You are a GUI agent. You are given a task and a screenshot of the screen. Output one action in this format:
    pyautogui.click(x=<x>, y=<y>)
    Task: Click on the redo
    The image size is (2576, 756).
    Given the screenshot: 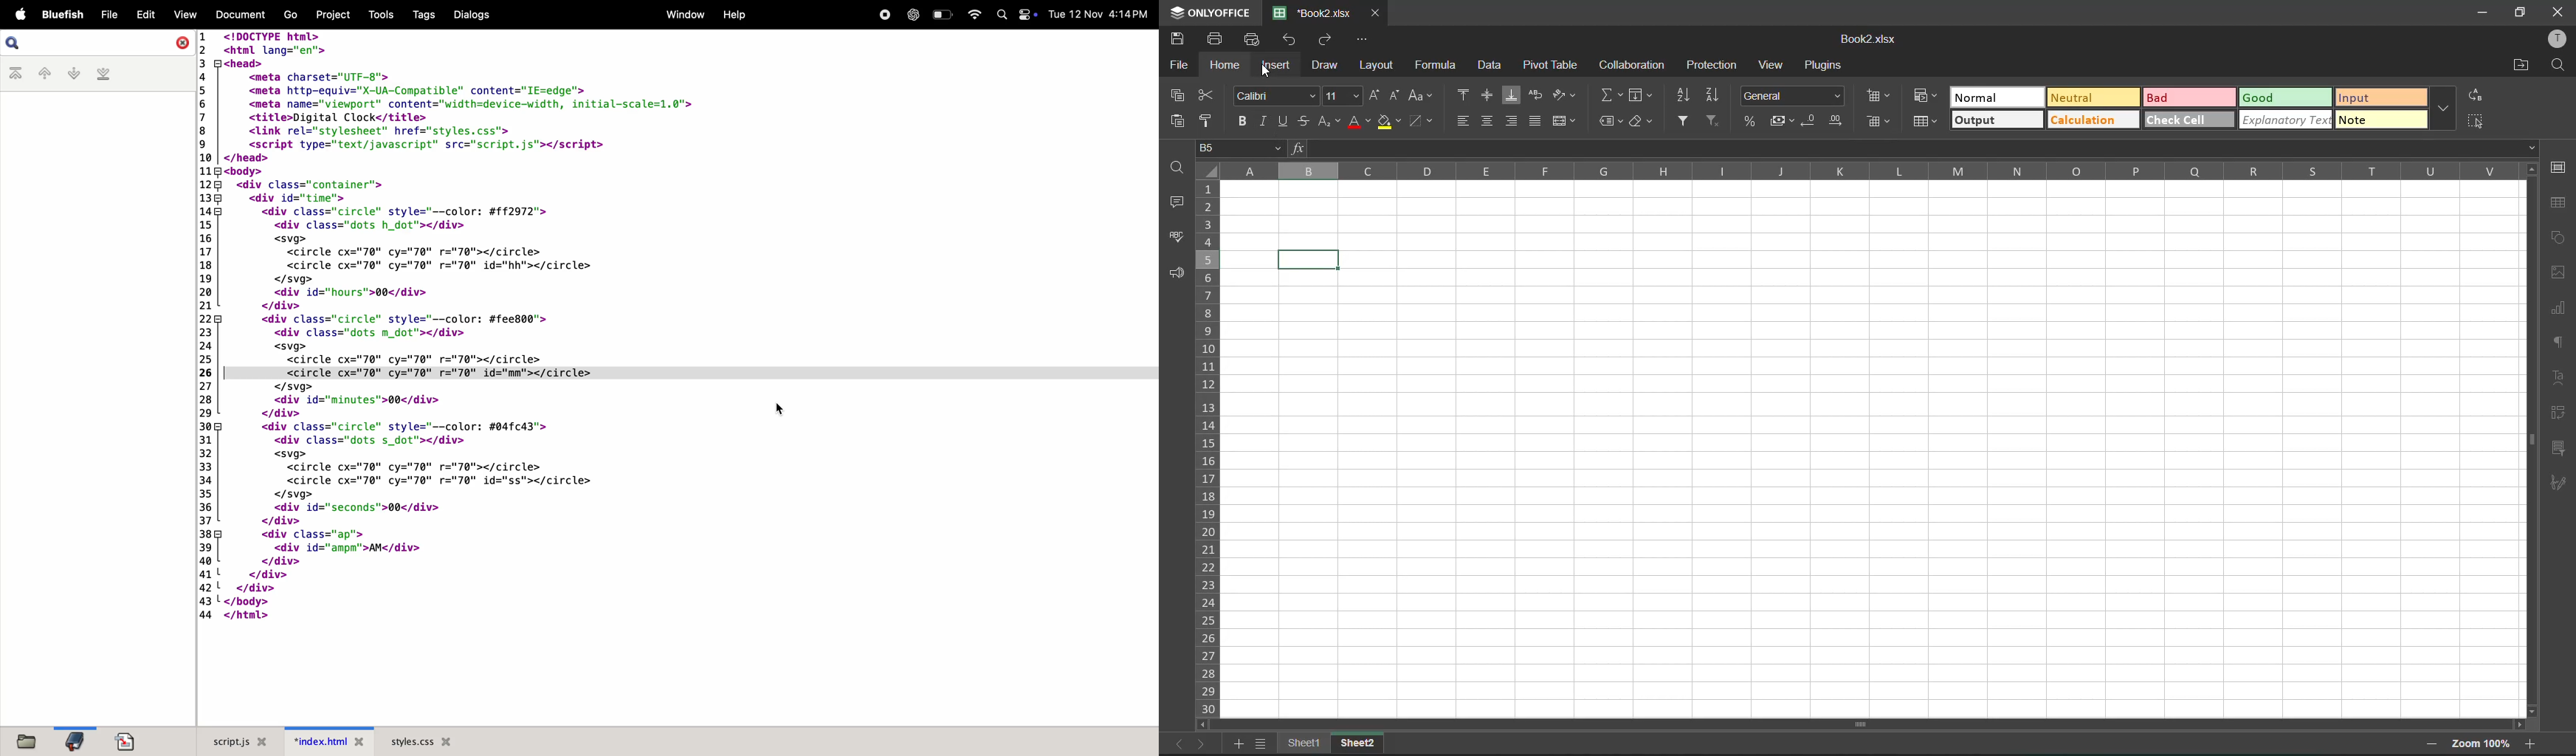 What is the action you would take?
    pyautogui.click(x=1330, y=41)
    